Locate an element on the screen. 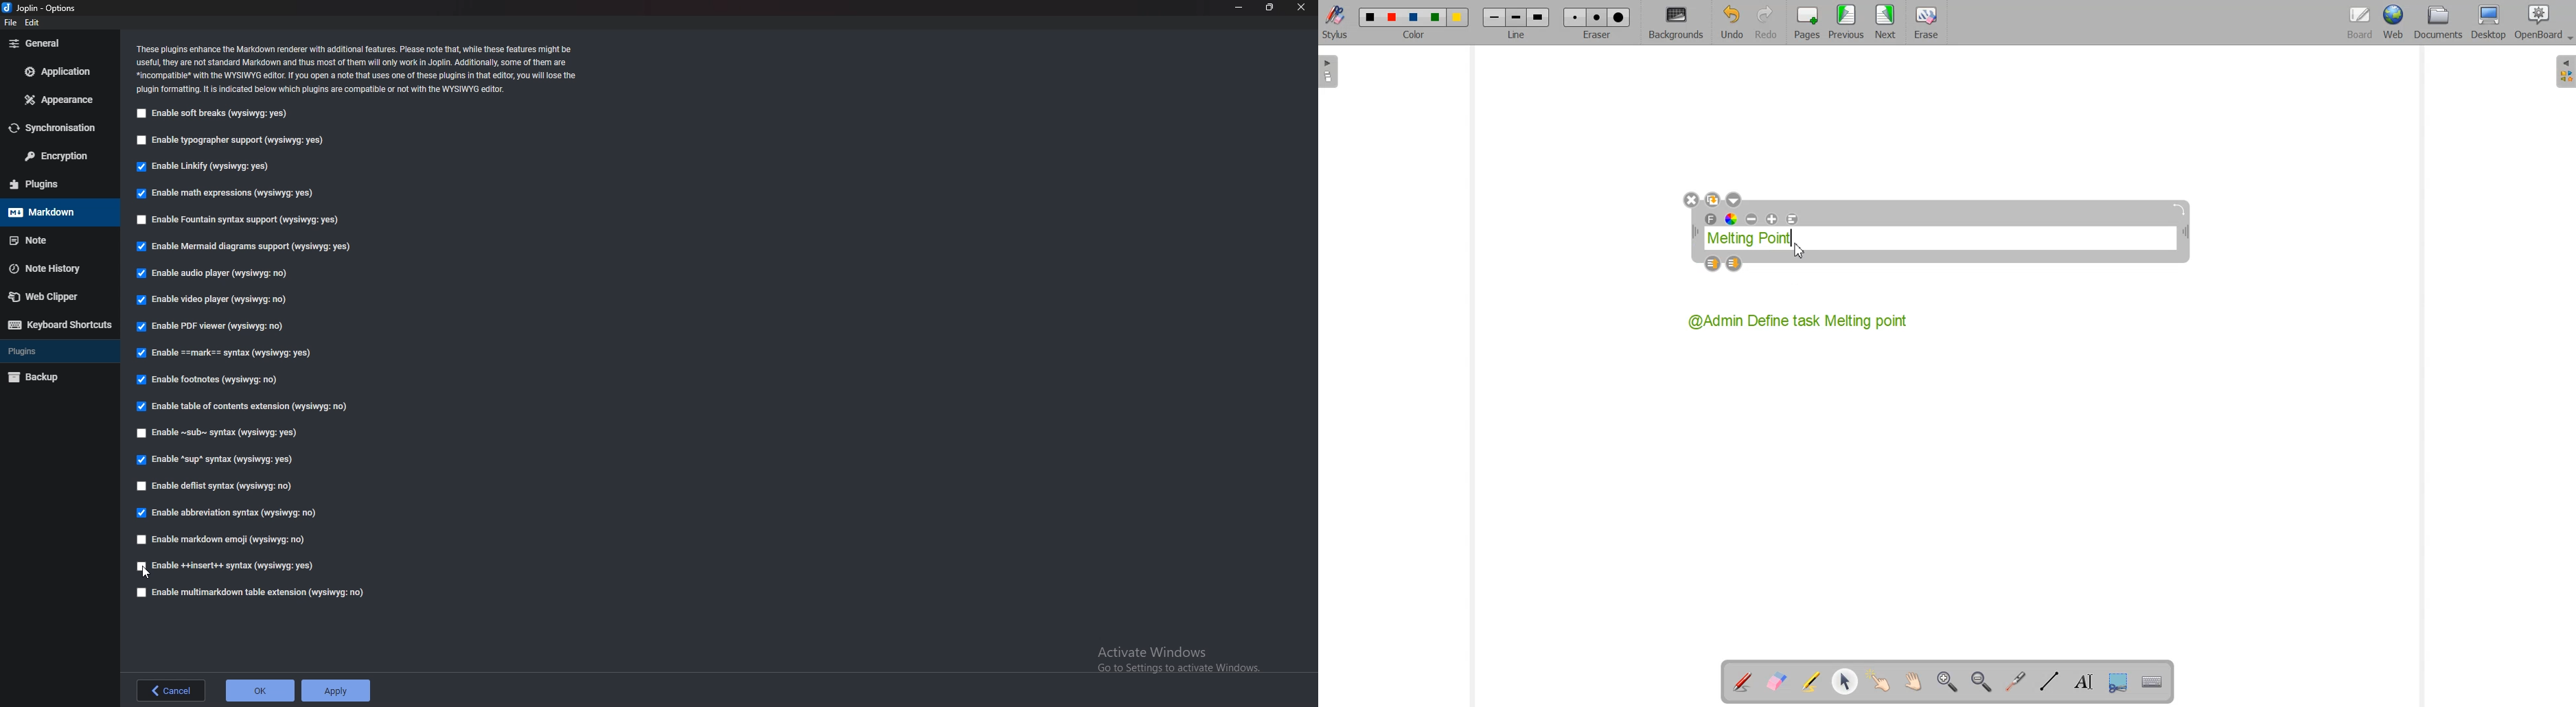 The height and width of the screenshot is (728, 2576). Maximize text size is located at coordinates (1772, 220).